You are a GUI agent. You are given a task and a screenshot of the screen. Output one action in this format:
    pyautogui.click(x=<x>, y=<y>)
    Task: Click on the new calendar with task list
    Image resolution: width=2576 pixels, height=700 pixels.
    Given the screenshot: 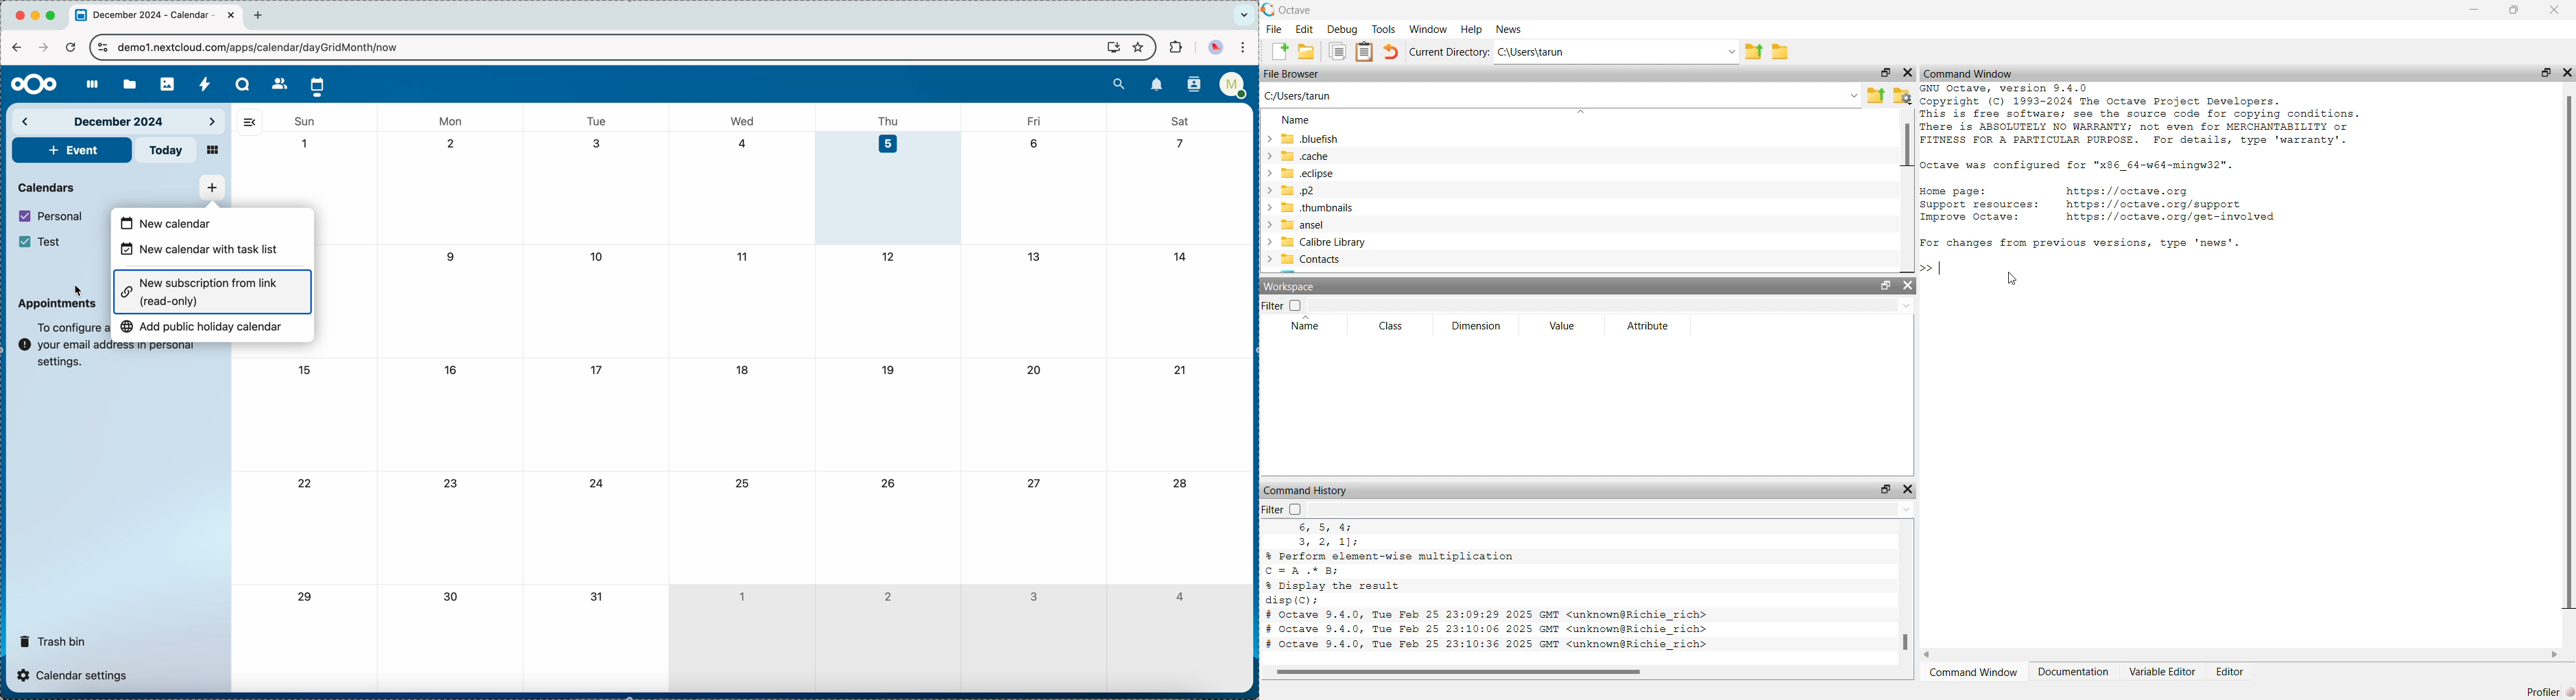 What is the action you would take?
    pyautogui.click(x=204, y=251)
    